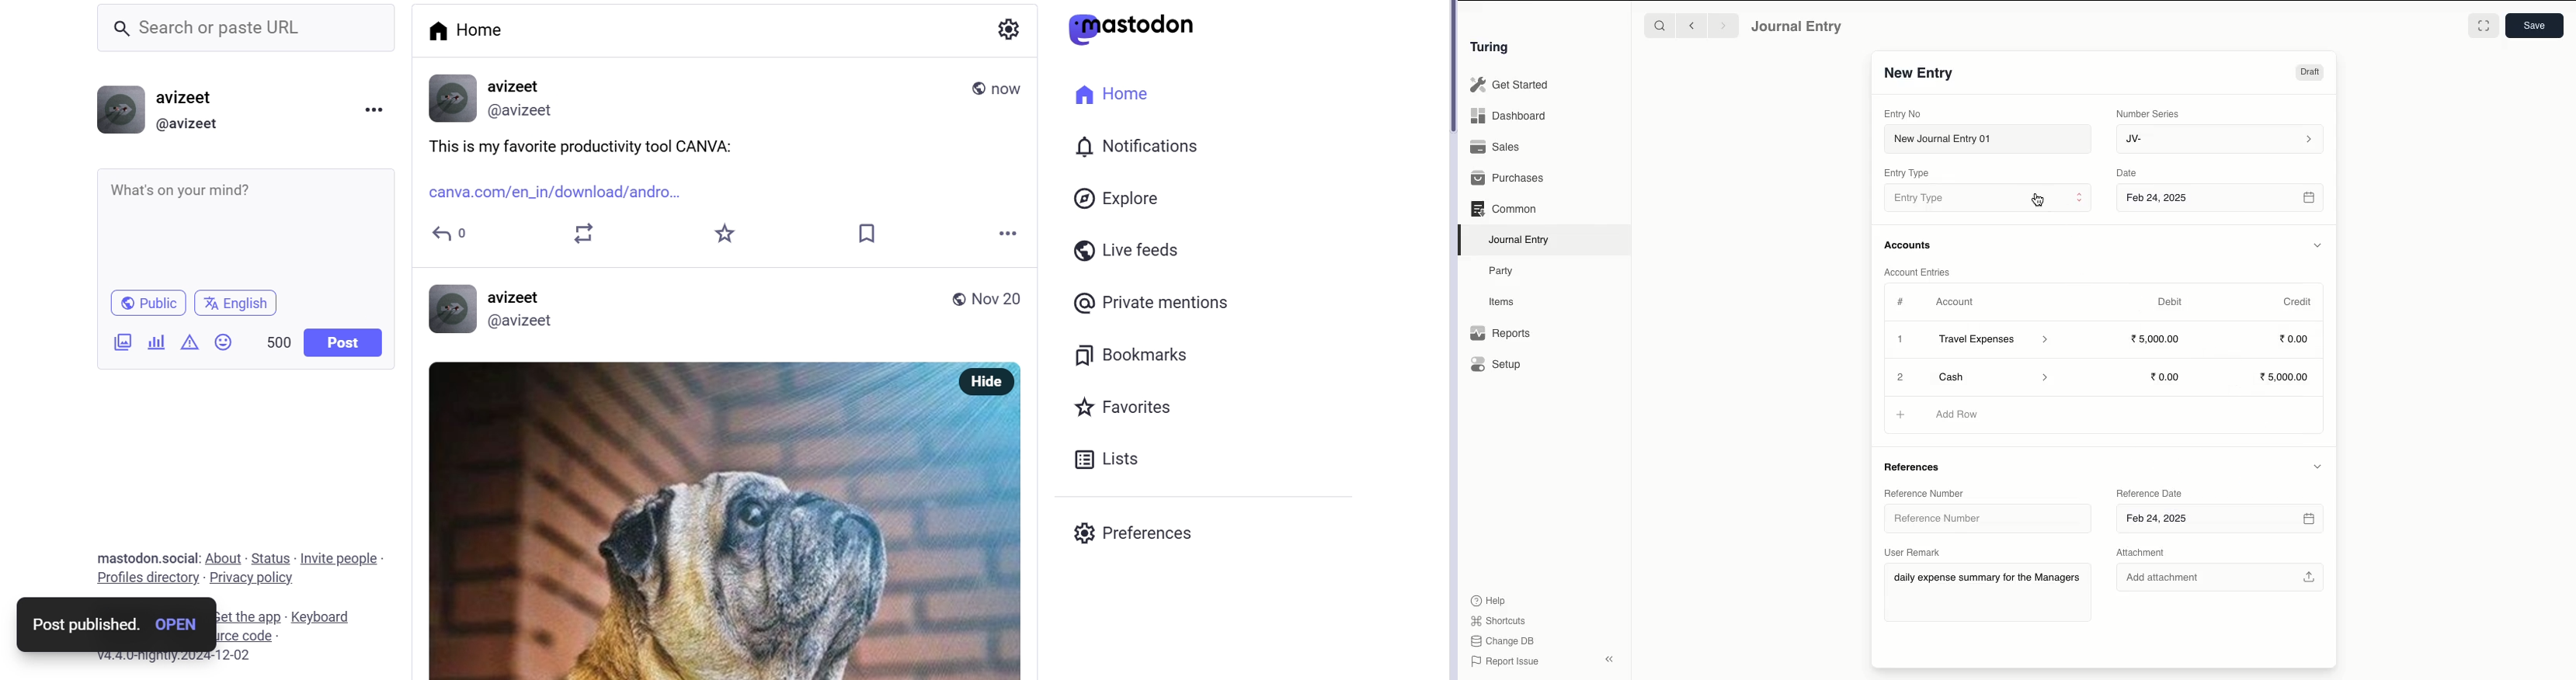  What do you see at coordinates (2535, 26) in the screenshot?
I see `Save` at bounding box center [2535, 26].